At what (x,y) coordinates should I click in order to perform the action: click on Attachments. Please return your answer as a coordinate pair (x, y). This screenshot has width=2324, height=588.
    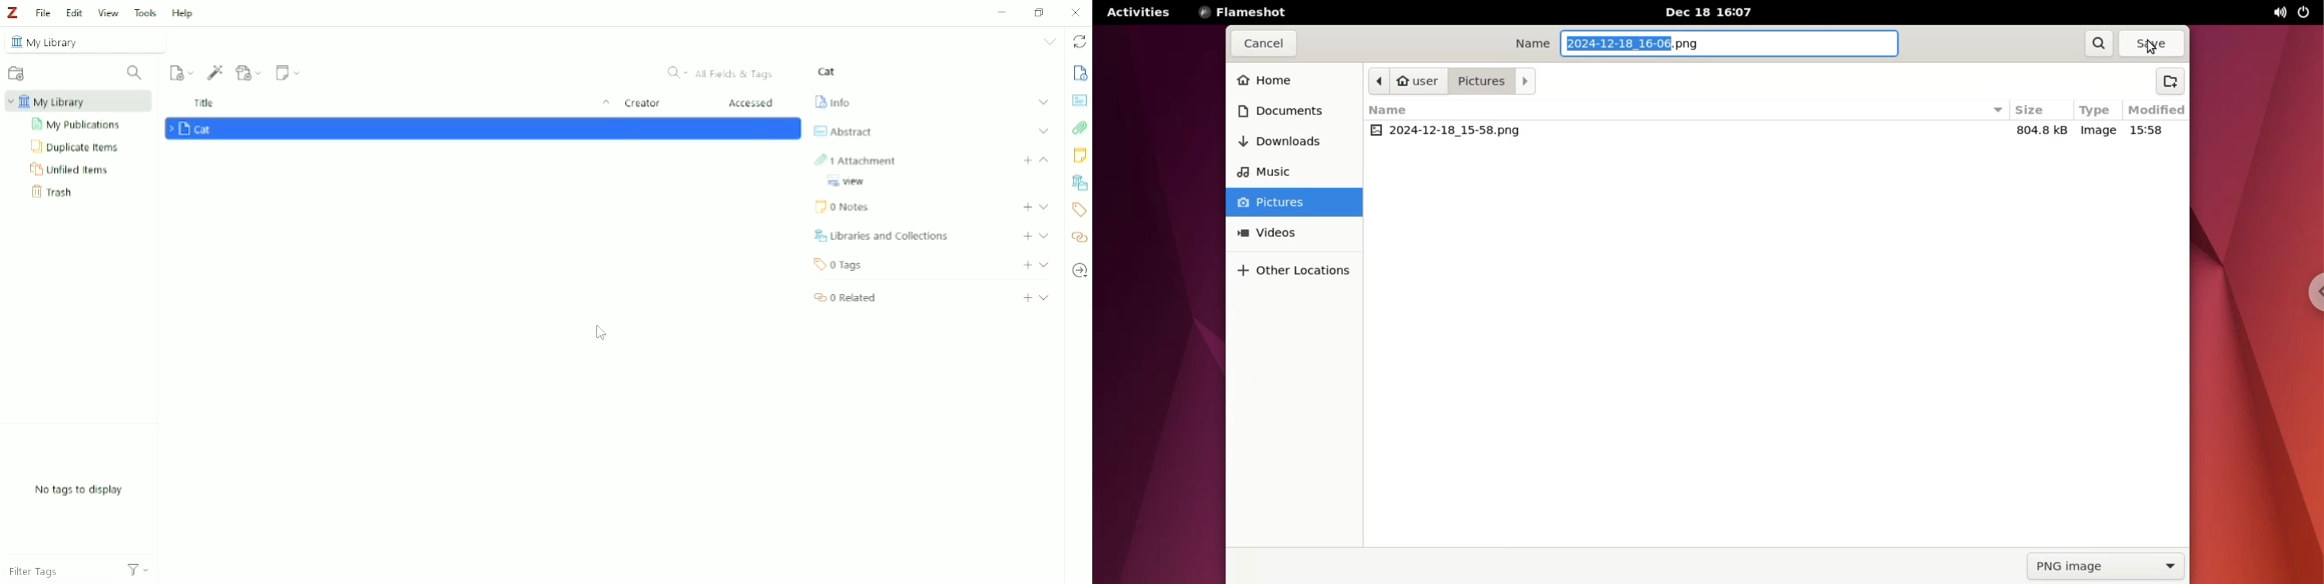
    Looking at the image, I should click on (857, 156).